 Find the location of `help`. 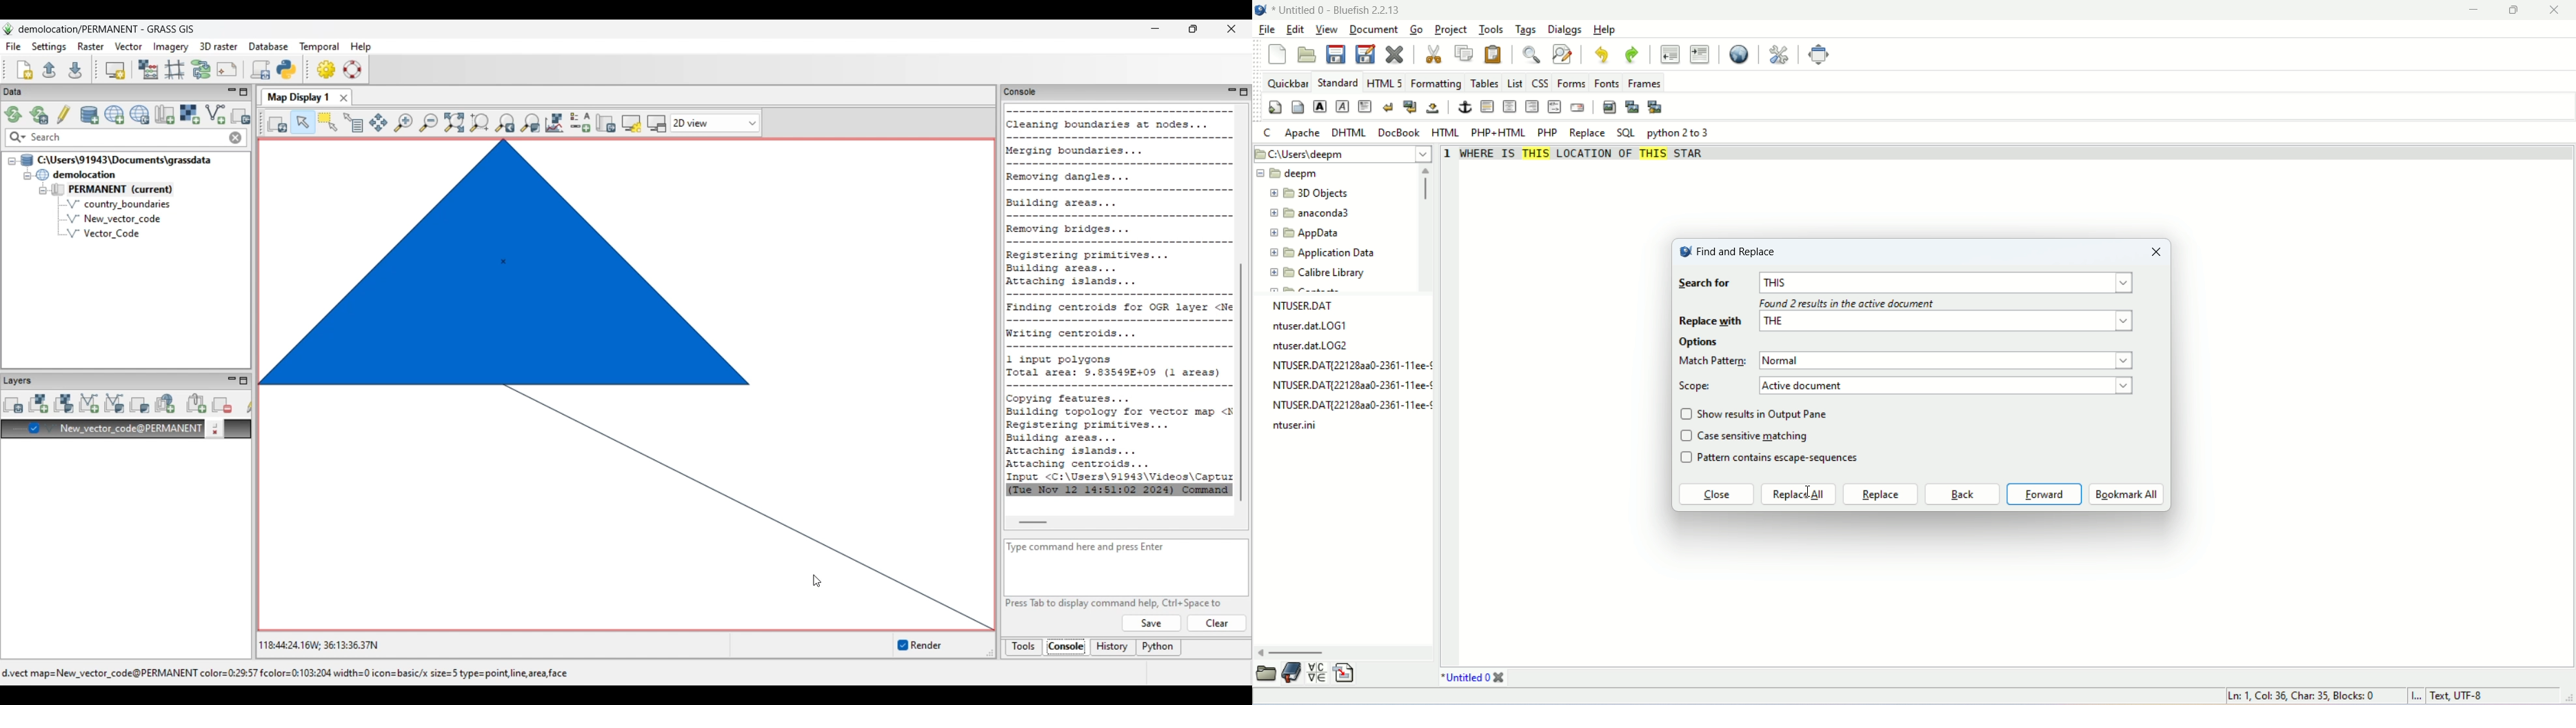

help is located at coordinates (1603, 30).